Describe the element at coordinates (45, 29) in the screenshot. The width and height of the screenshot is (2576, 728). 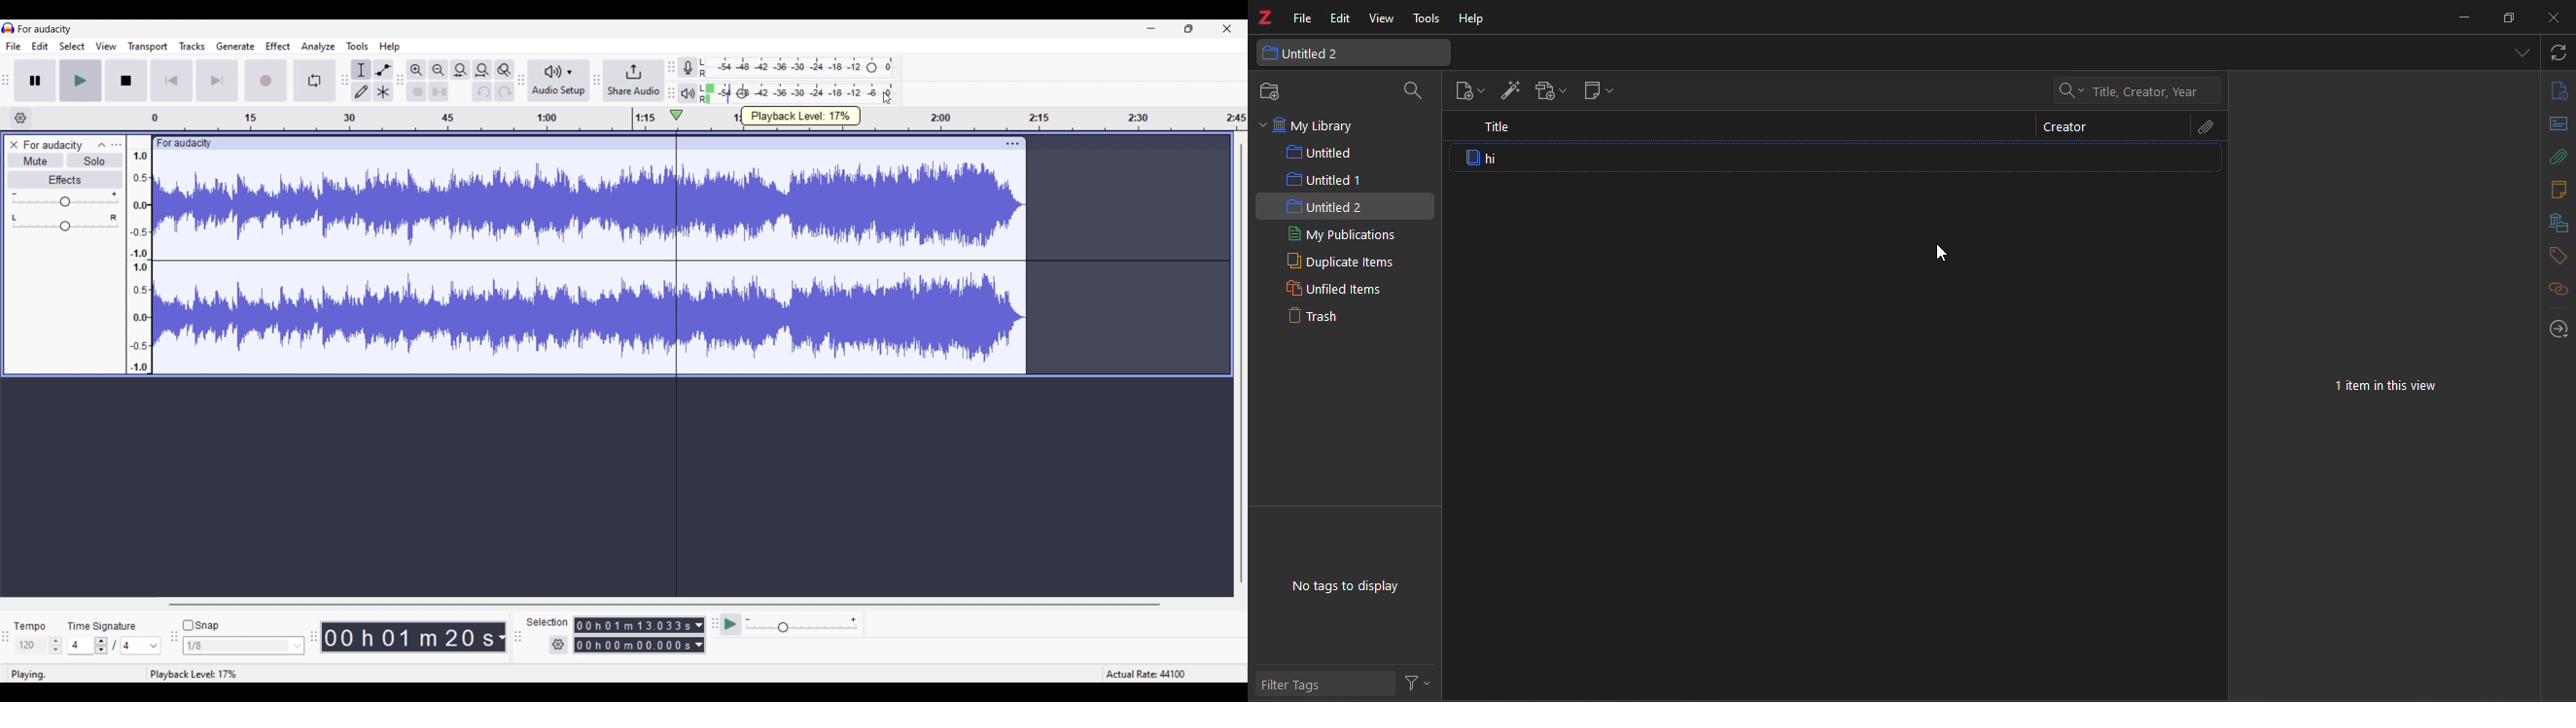
I see `Project name` at that location.